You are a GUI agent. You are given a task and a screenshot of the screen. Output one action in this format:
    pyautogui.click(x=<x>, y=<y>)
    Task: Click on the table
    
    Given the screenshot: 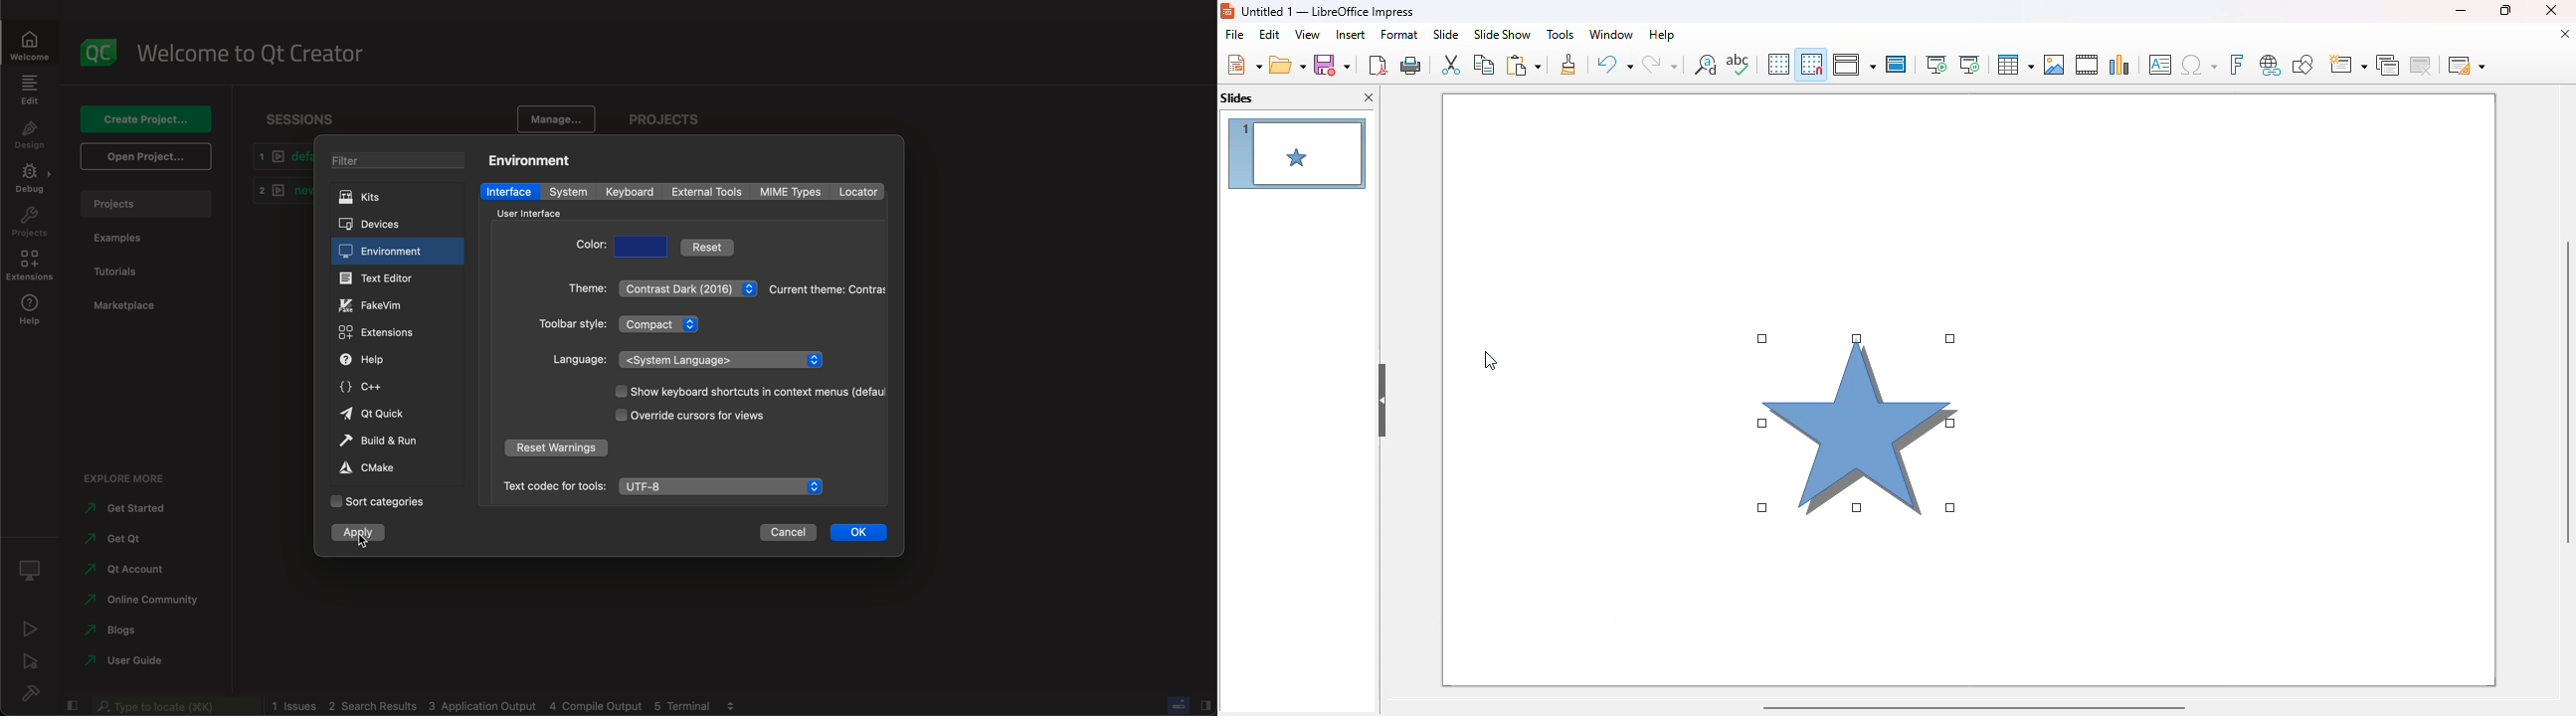 What is the action you would take?
    pyautogui.click(x=2014, y=65)
    